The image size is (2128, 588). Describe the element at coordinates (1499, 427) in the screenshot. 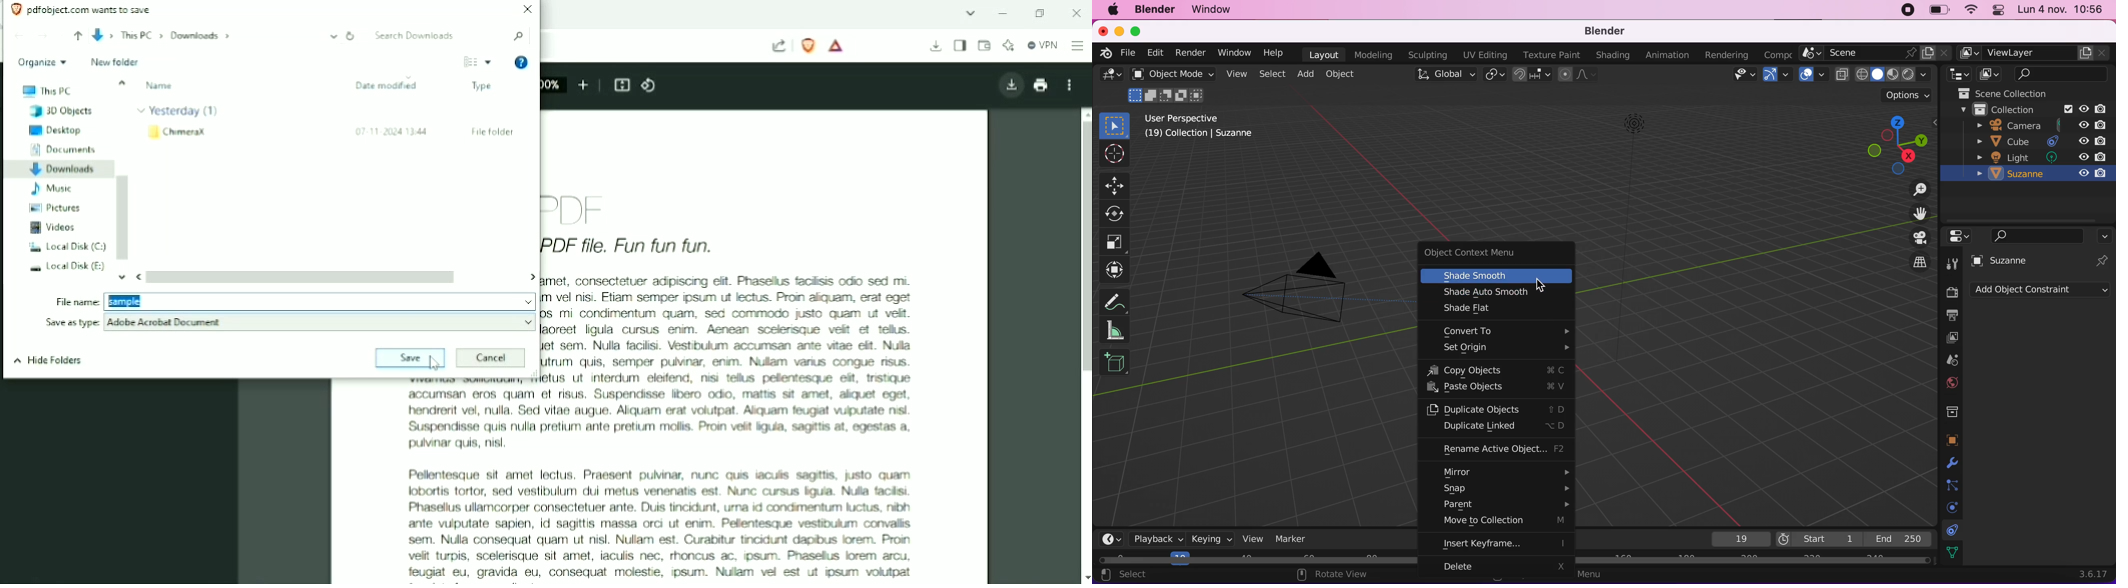

I see `duplicated linked` at that location.